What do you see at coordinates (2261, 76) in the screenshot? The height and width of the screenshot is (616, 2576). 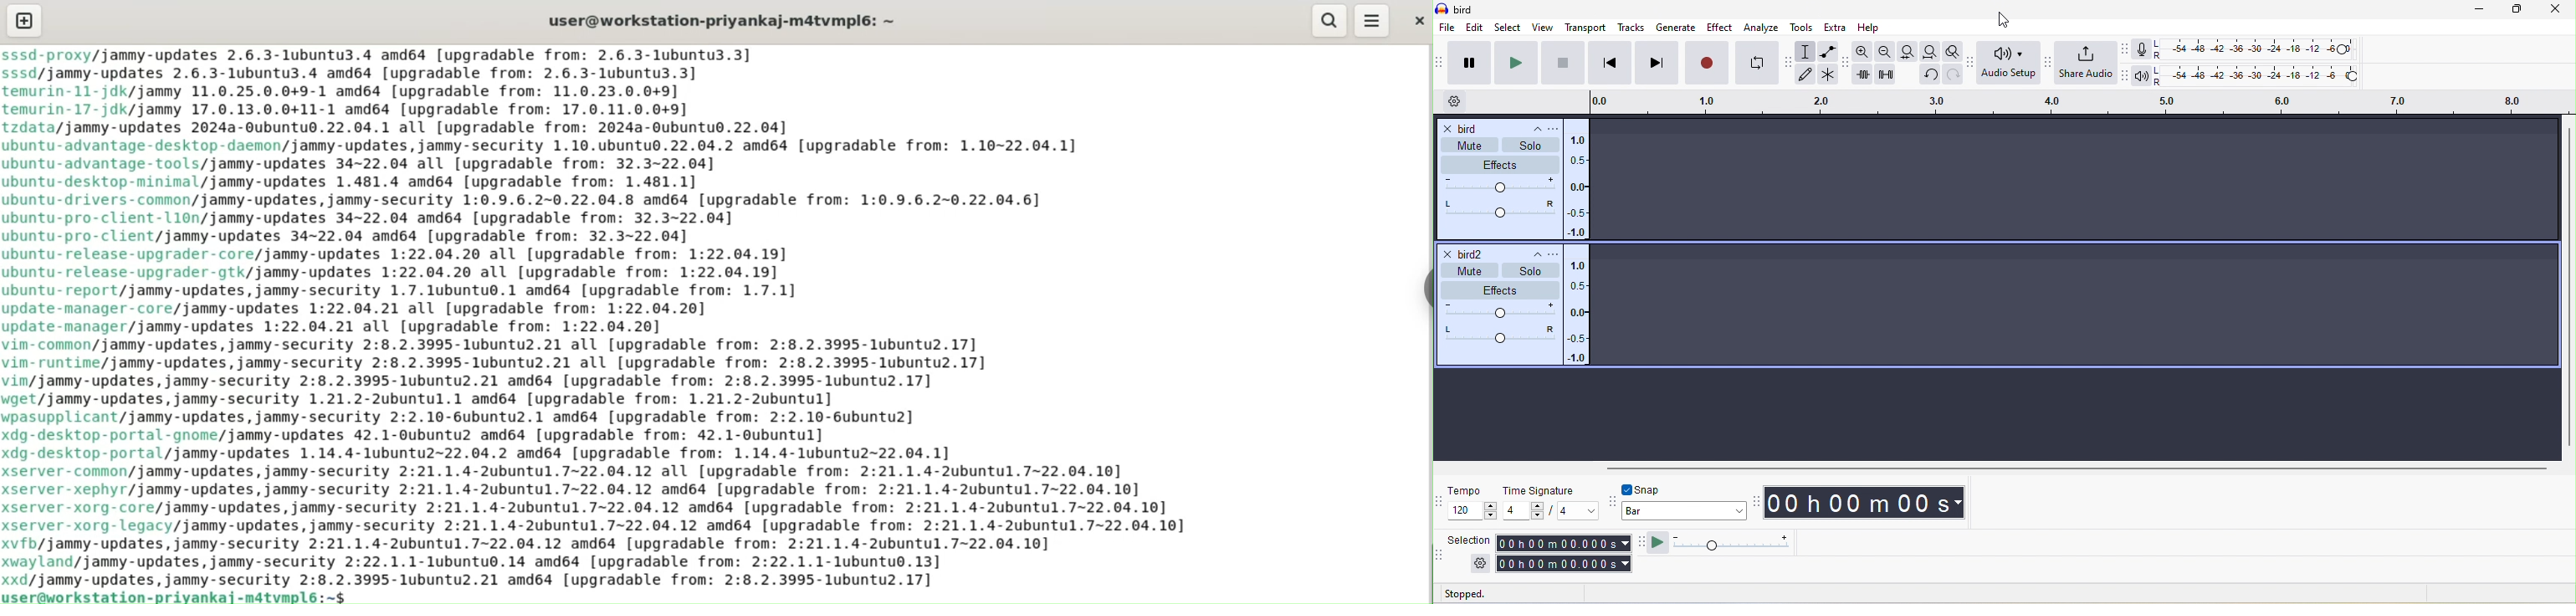 I see `playback level` at bounding box center [2261, 76].